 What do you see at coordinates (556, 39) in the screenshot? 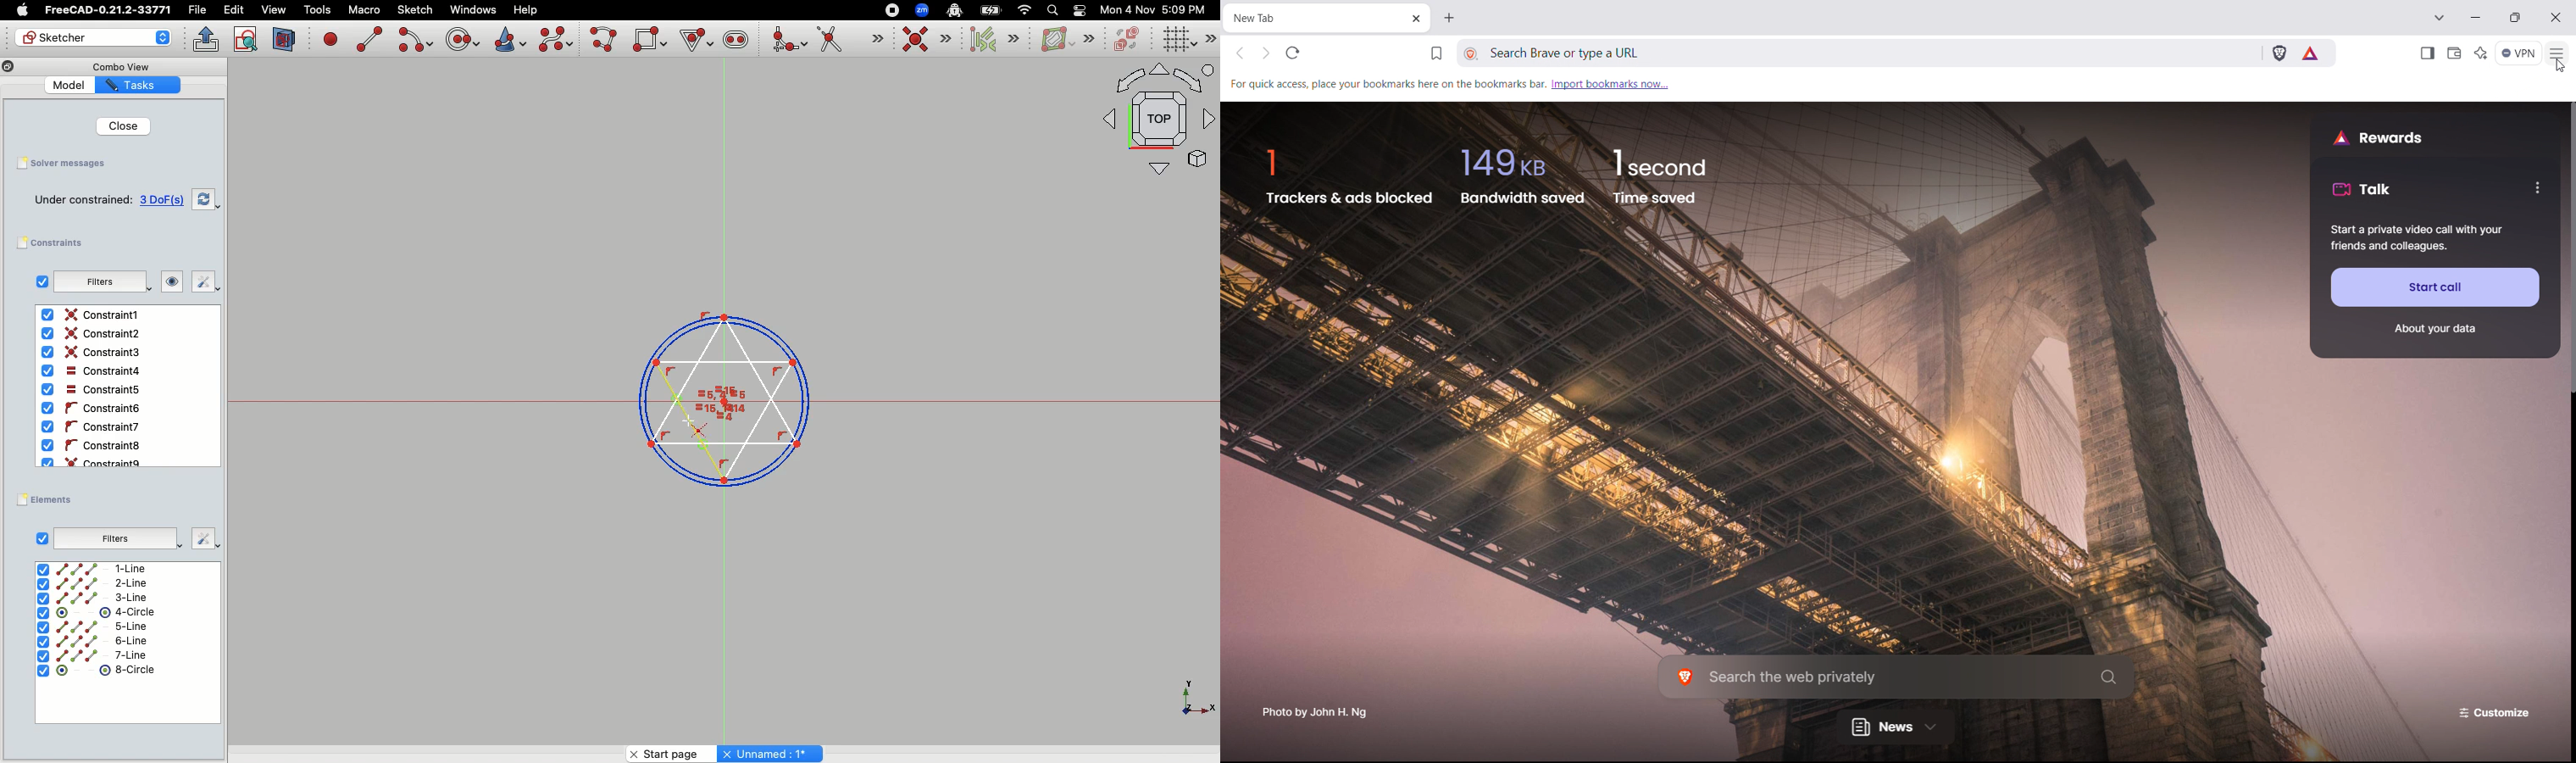
I see `Create b-spline` at bounding box center [556, 39].